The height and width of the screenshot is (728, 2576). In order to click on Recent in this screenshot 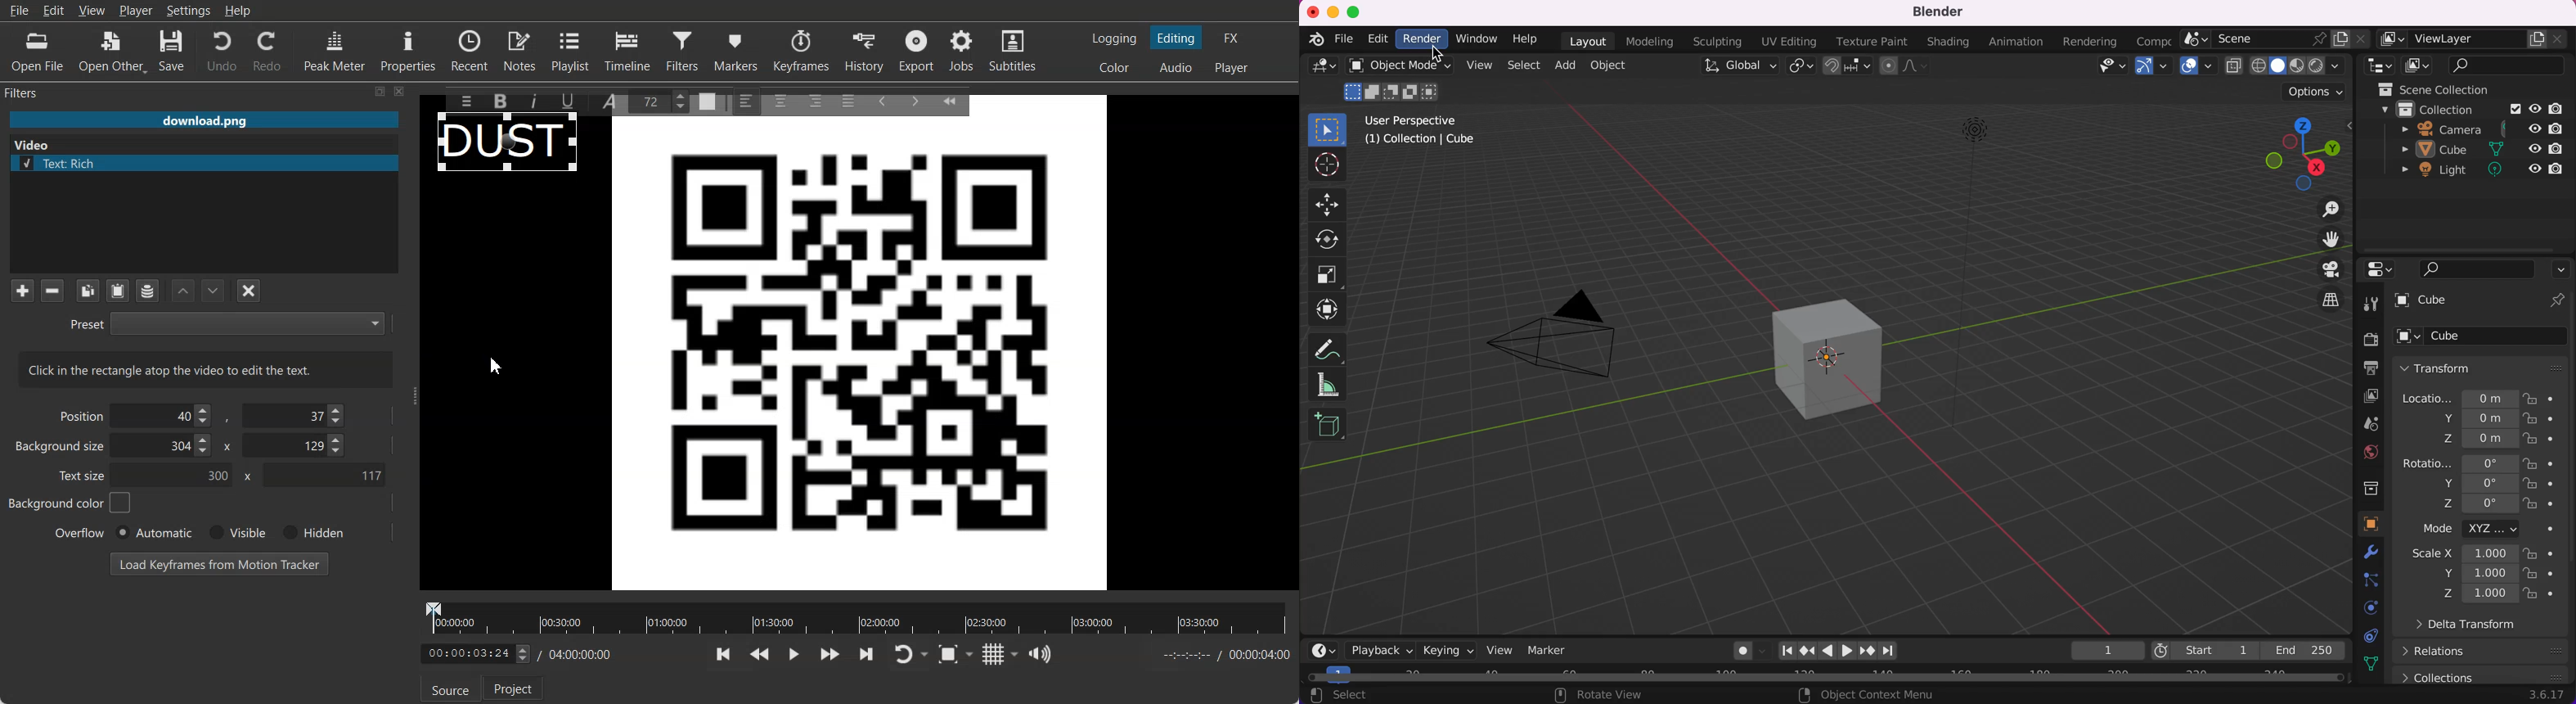, I will do `click(470, 49)`.